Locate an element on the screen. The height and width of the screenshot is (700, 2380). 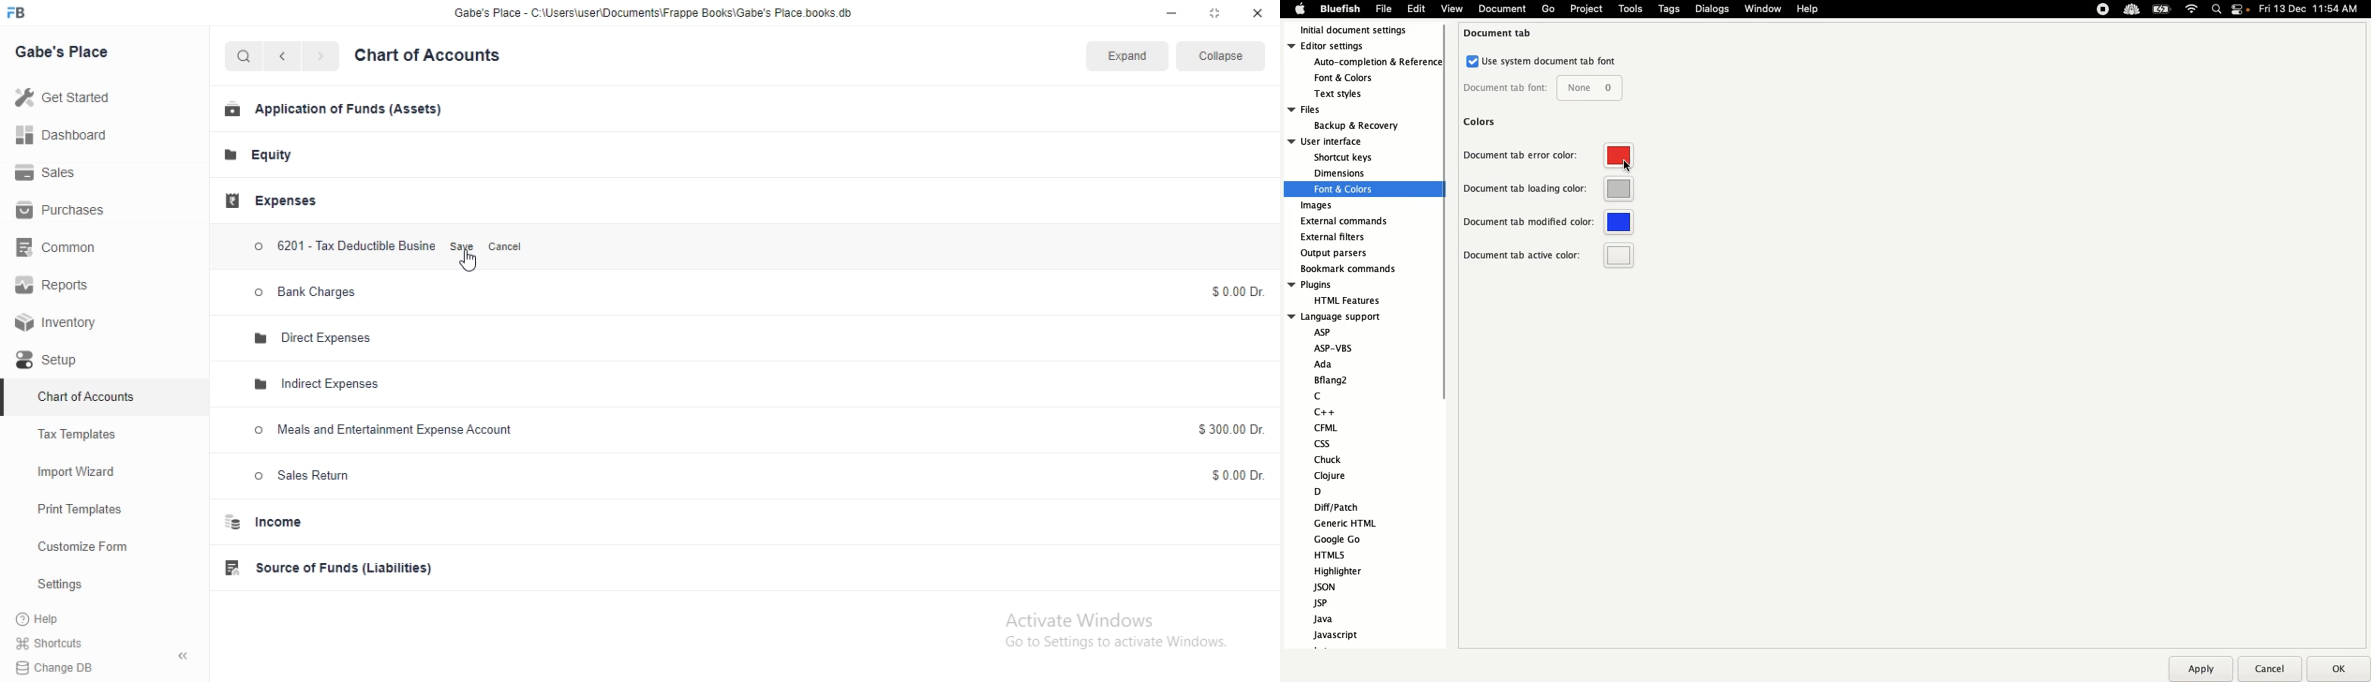
Reports is located at coordinates (57, 286).